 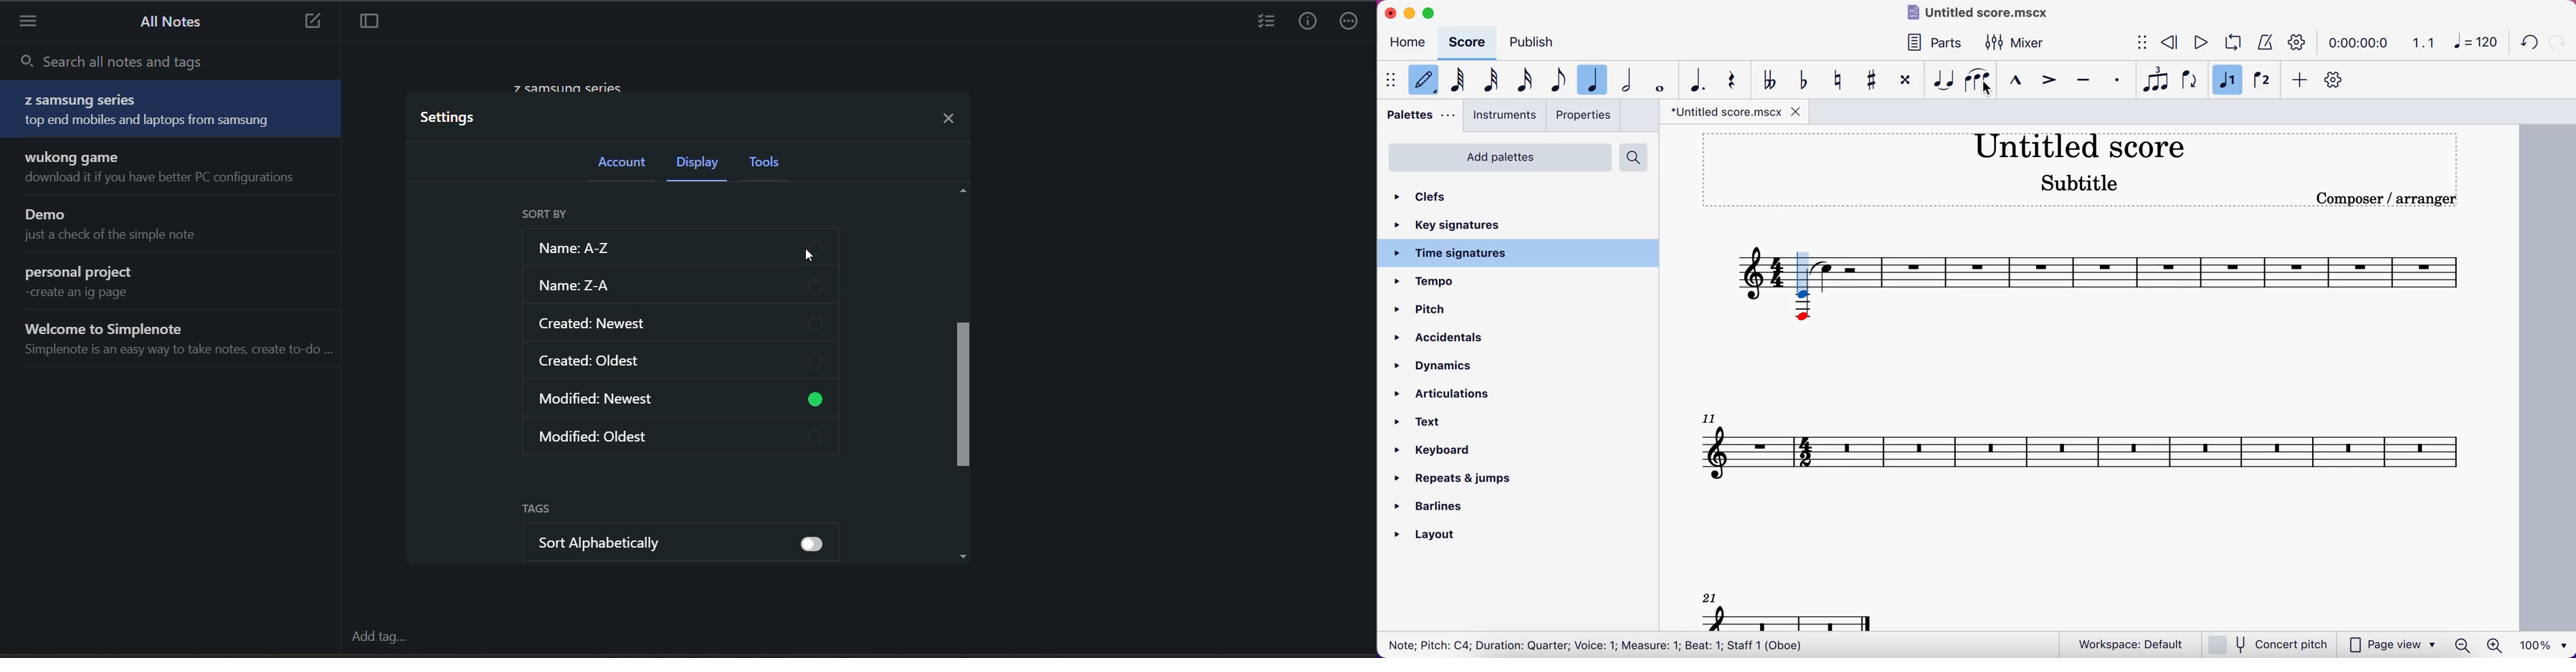 I want to click on 8th note, so click(x=1561, y=77).